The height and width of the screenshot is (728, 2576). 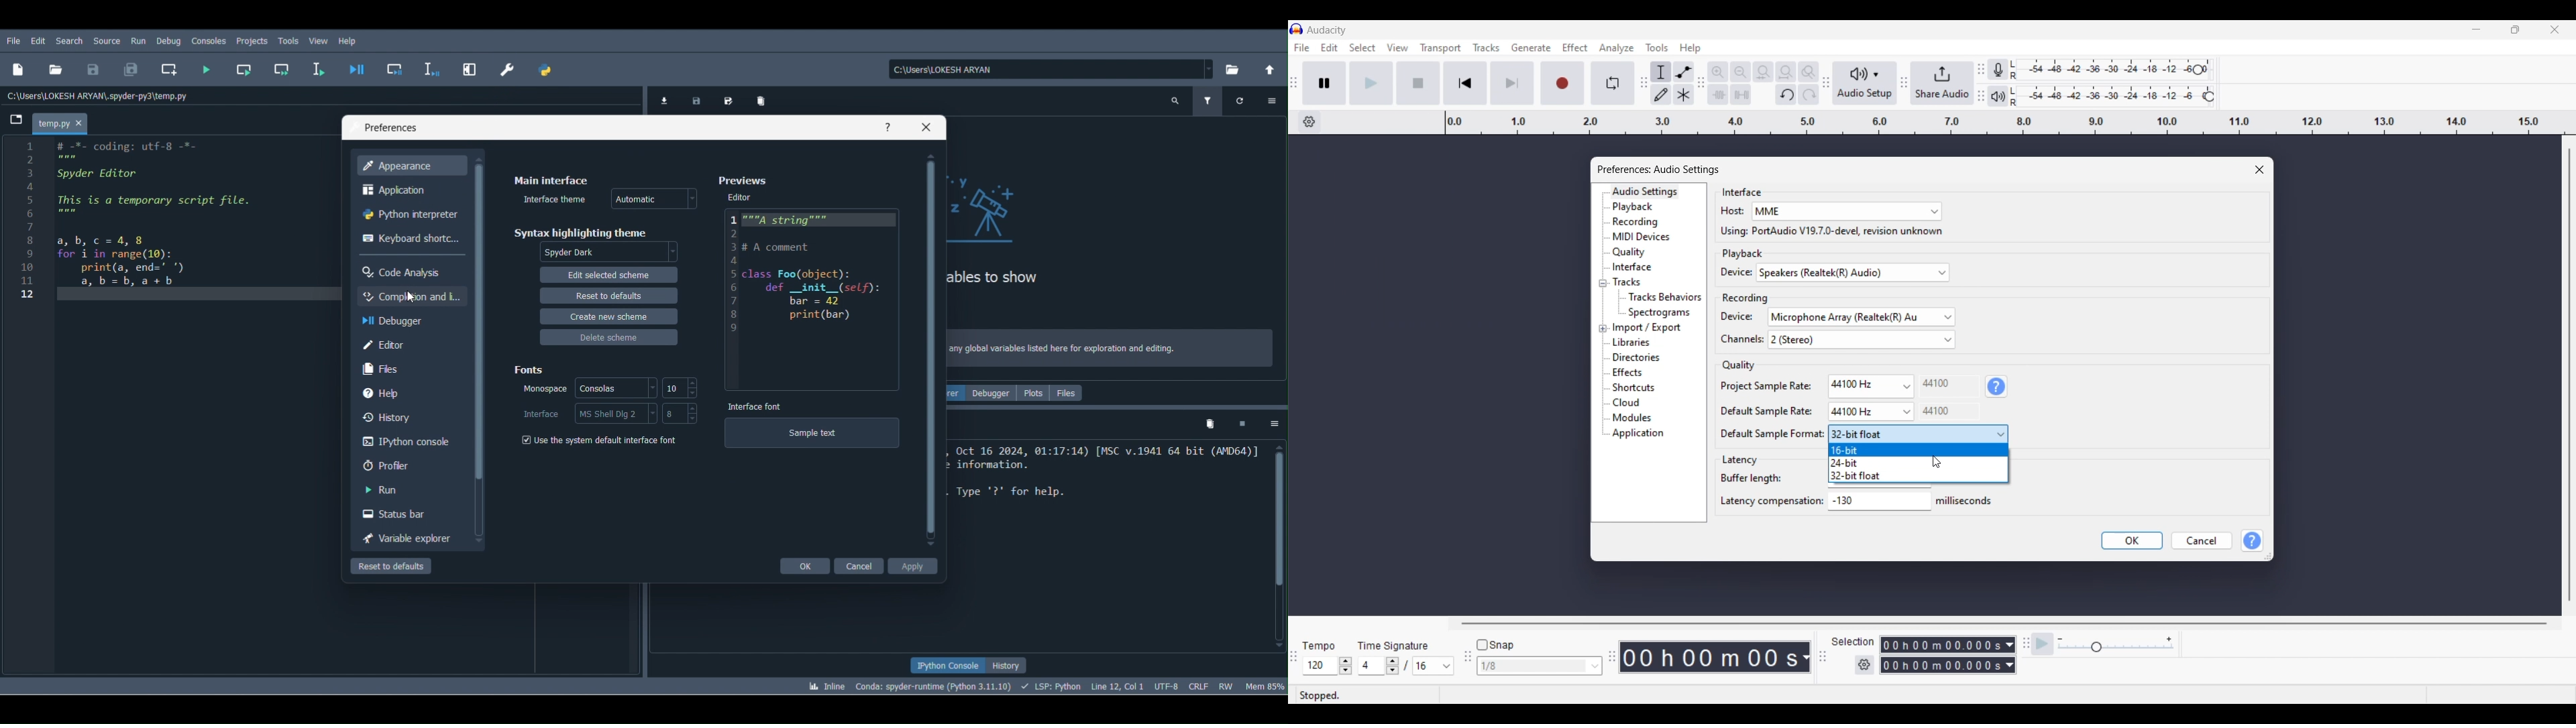 What do you see at coordinates (17, 121) in the screenshot?
I see `Browse tabs` at bounding box center [17, 121].